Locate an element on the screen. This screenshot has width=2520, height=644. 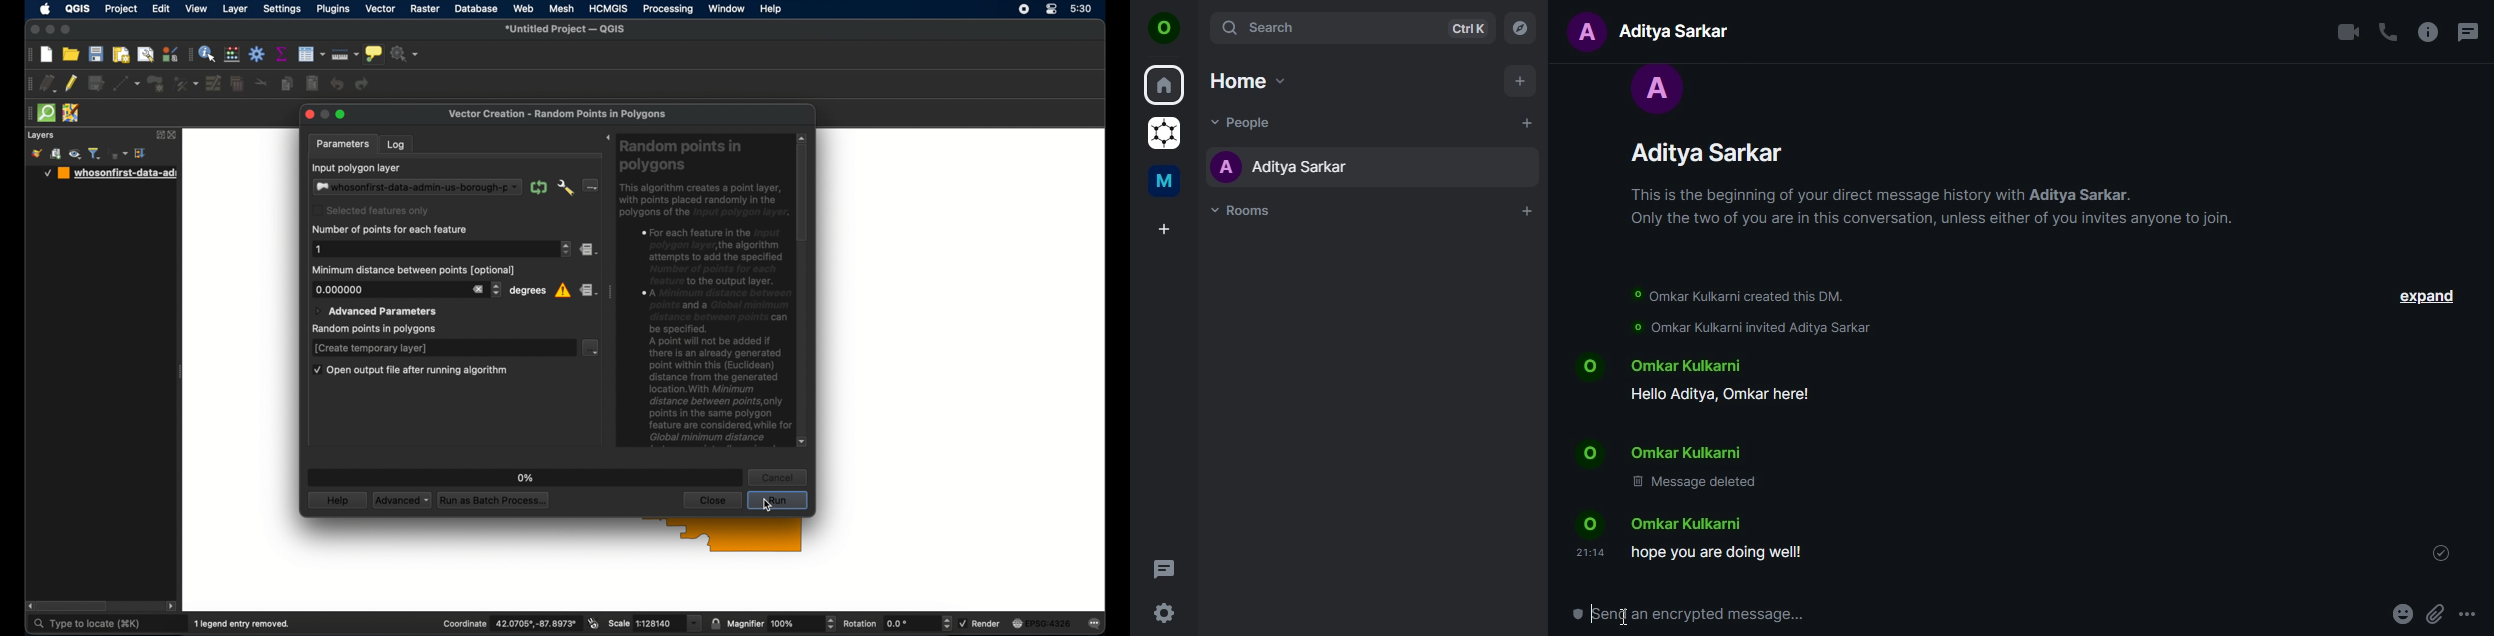
show map  tips is located at coordinates (374, 54).